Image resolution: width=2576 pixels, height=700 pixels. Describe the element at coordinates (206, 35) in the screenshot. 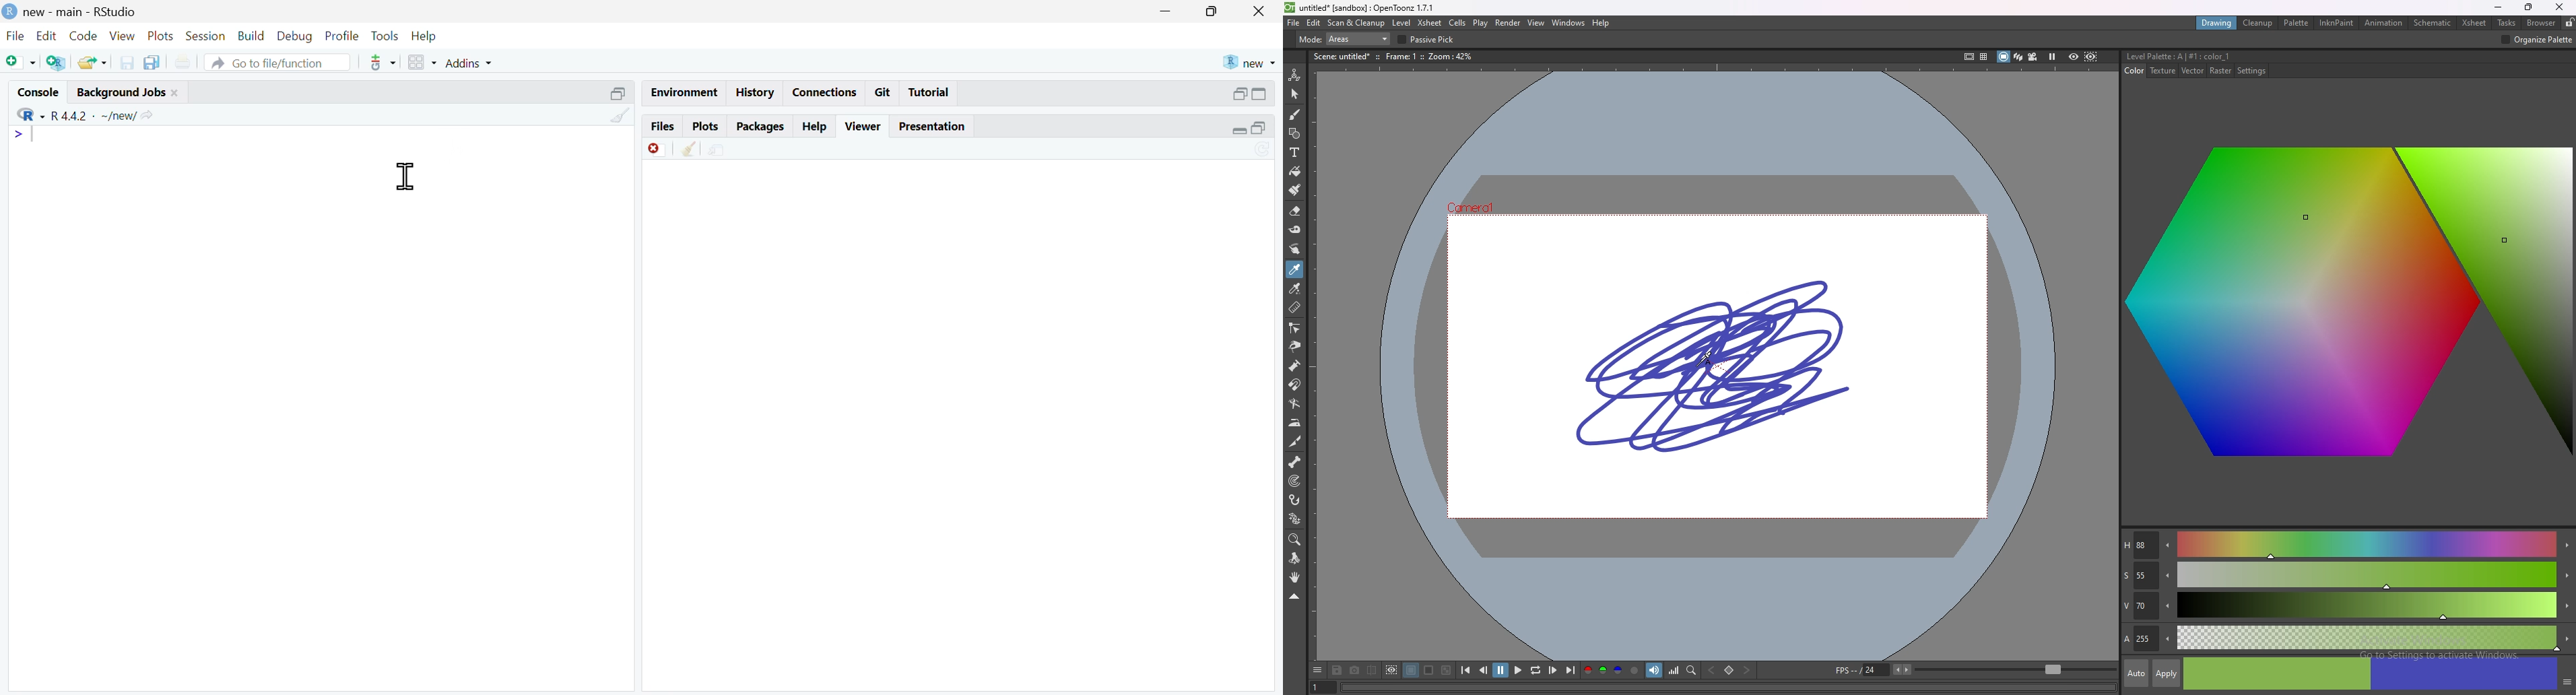

I see `session` at that location.